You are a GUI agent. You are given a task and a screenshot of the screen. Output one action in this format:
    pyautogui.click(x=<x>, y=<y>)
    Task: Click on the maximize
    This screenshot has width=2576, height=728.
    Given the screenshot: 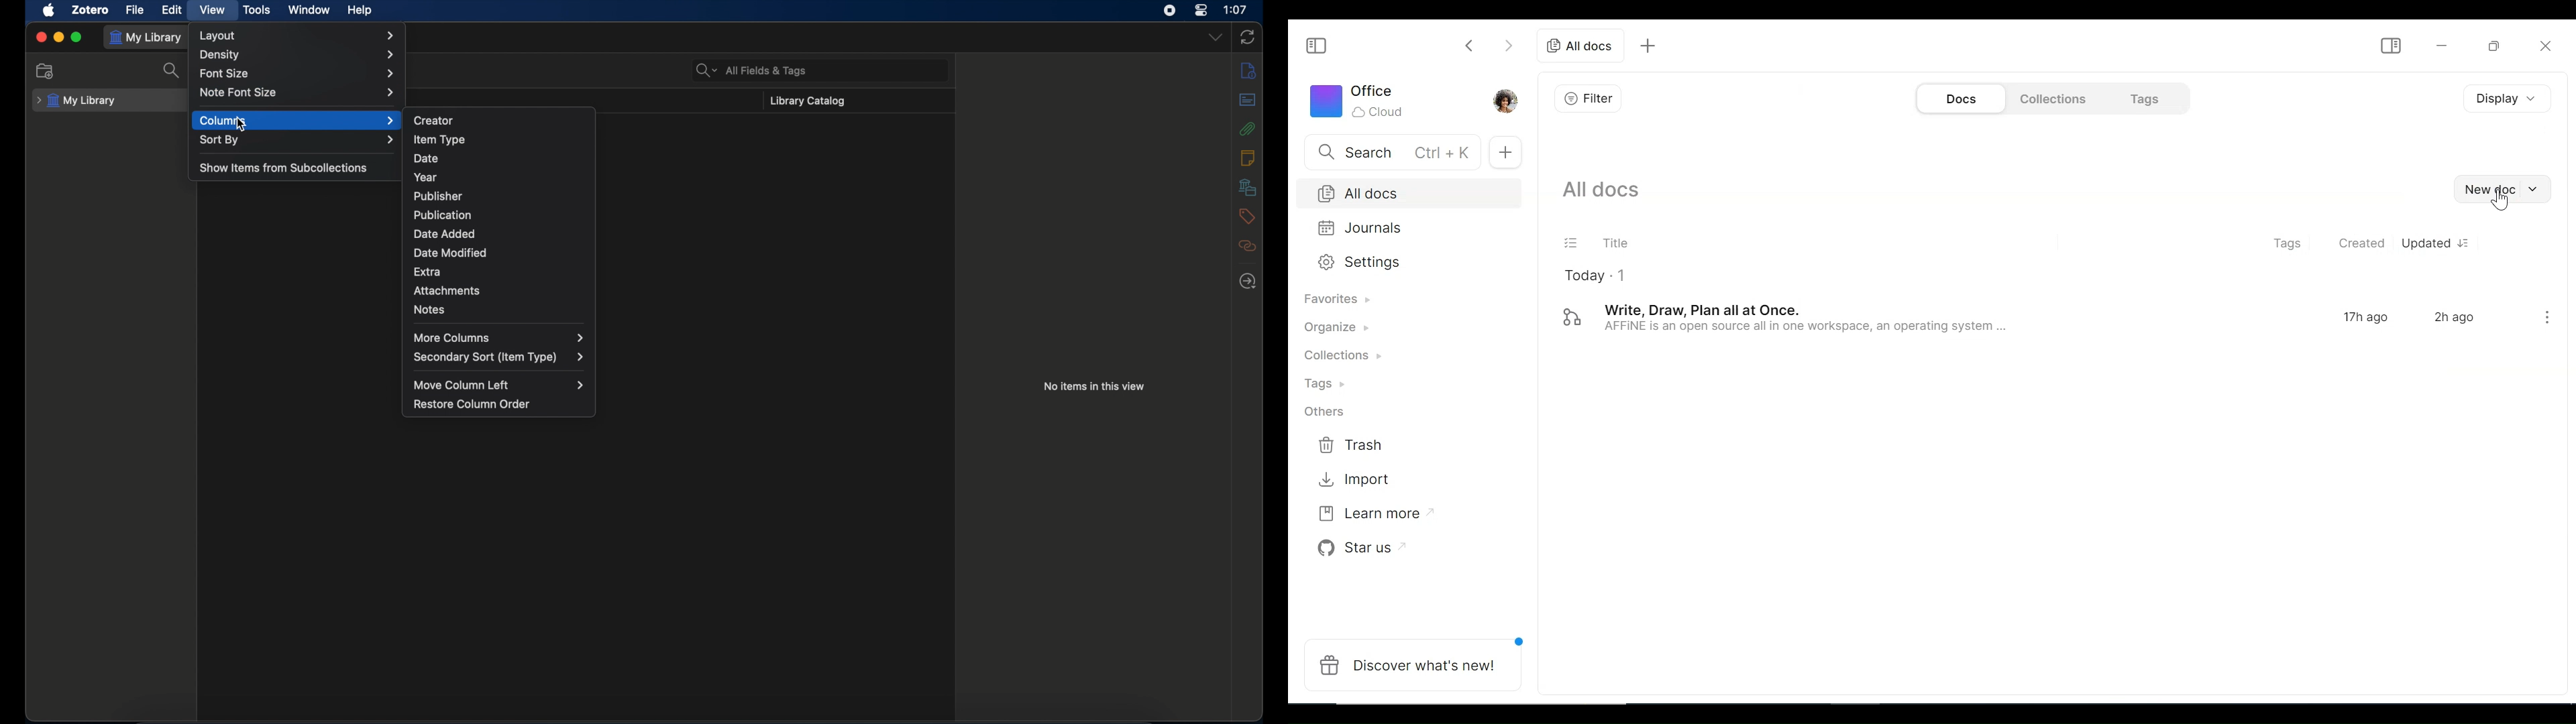 What is the action you would take?
    pyautogui.click(x=76, y=38)
    